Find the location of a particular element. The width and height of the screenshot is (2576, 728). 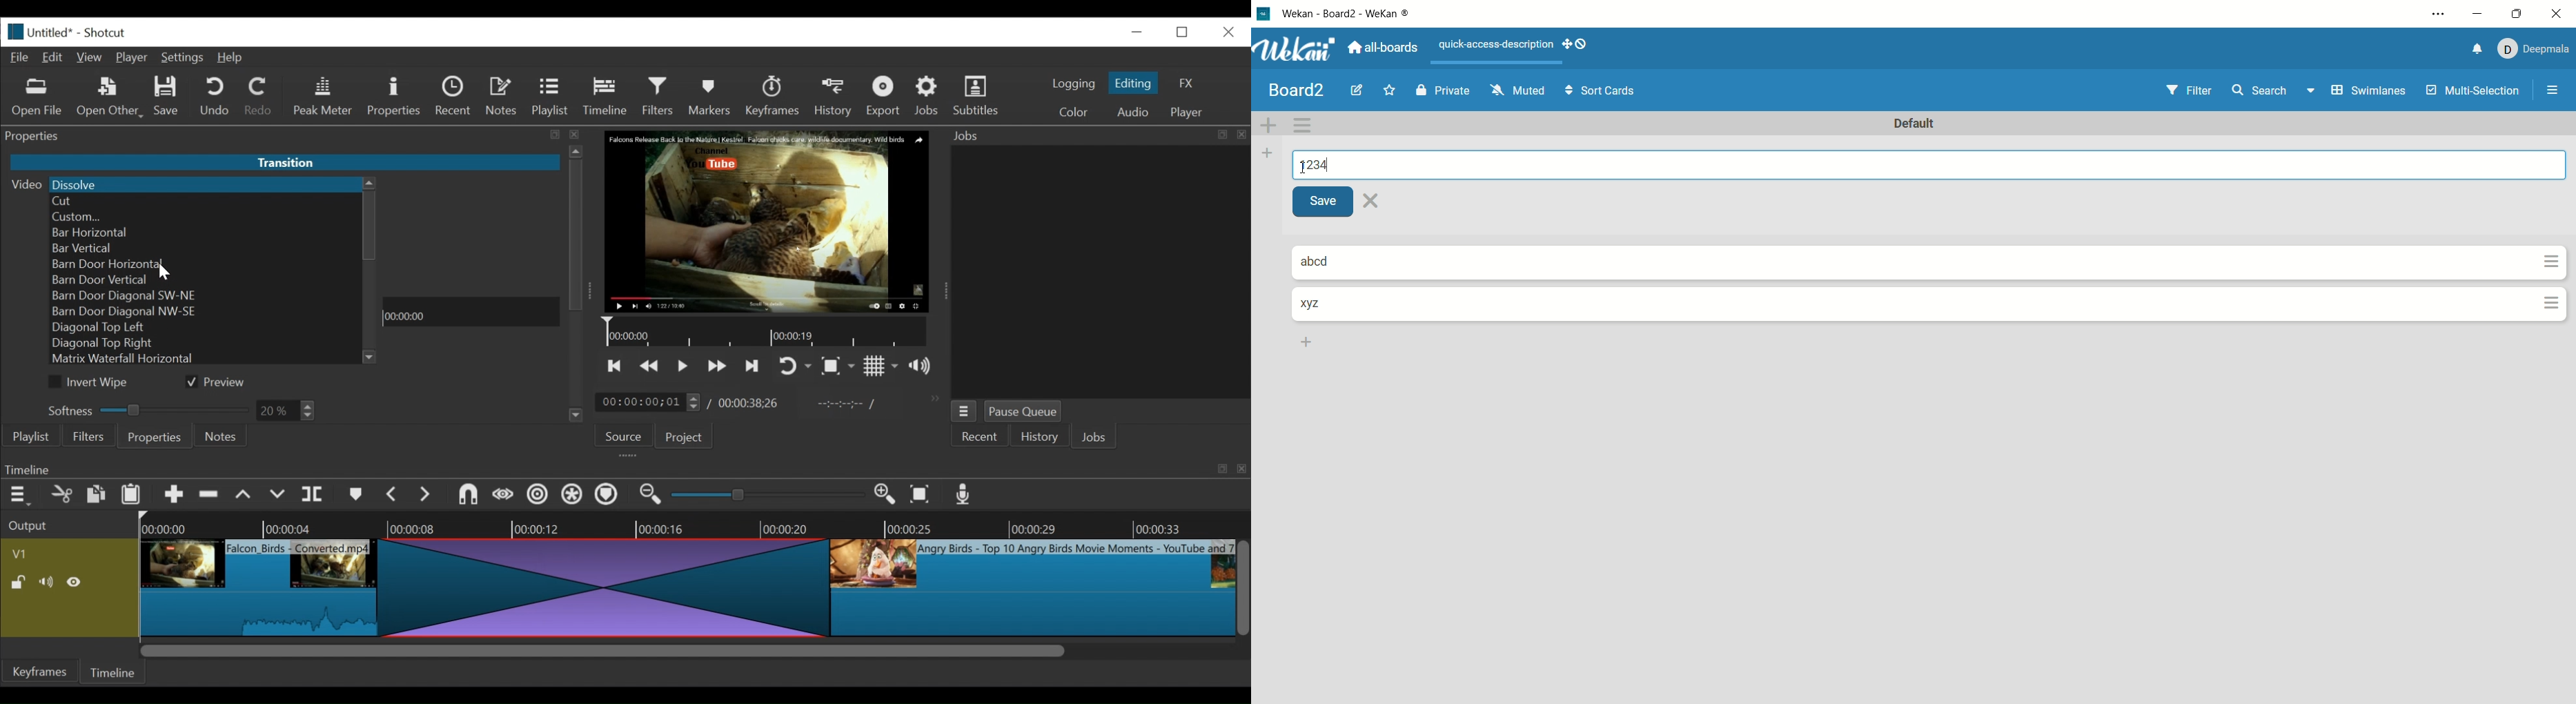

History is located at coordinates (836, 96).